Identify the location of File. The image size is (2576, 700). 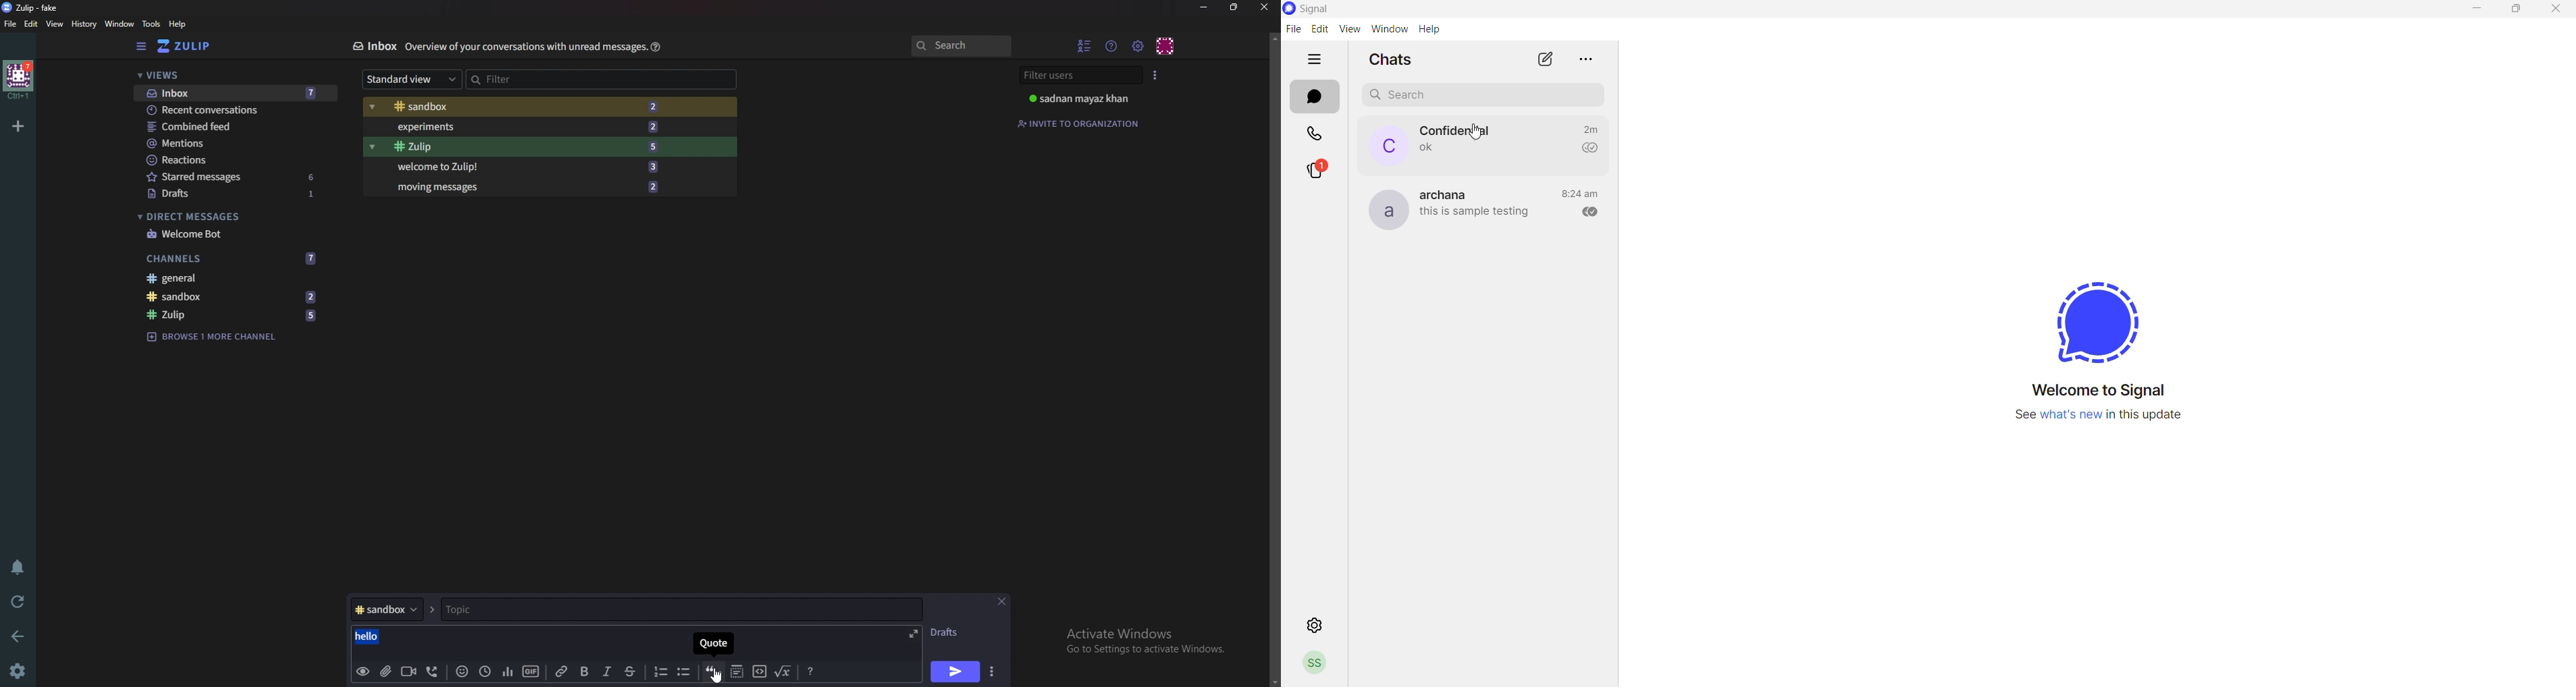
(11, 24).